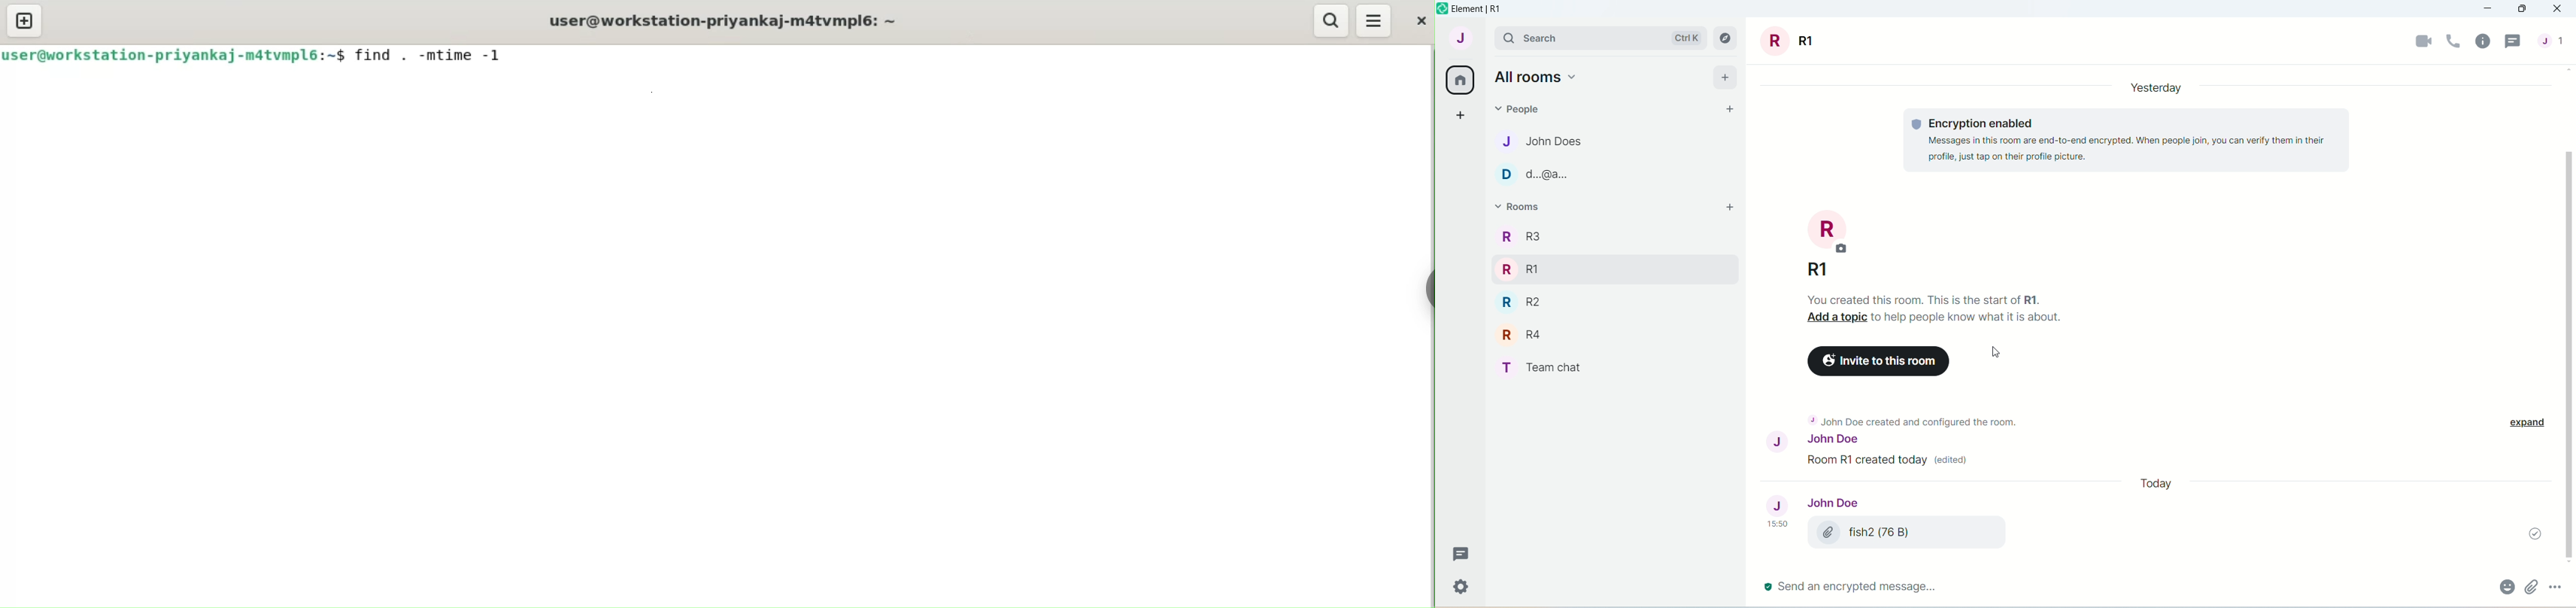 This screenshot has width=2576, height=616. I want to click on new tab, so click(22, 20).